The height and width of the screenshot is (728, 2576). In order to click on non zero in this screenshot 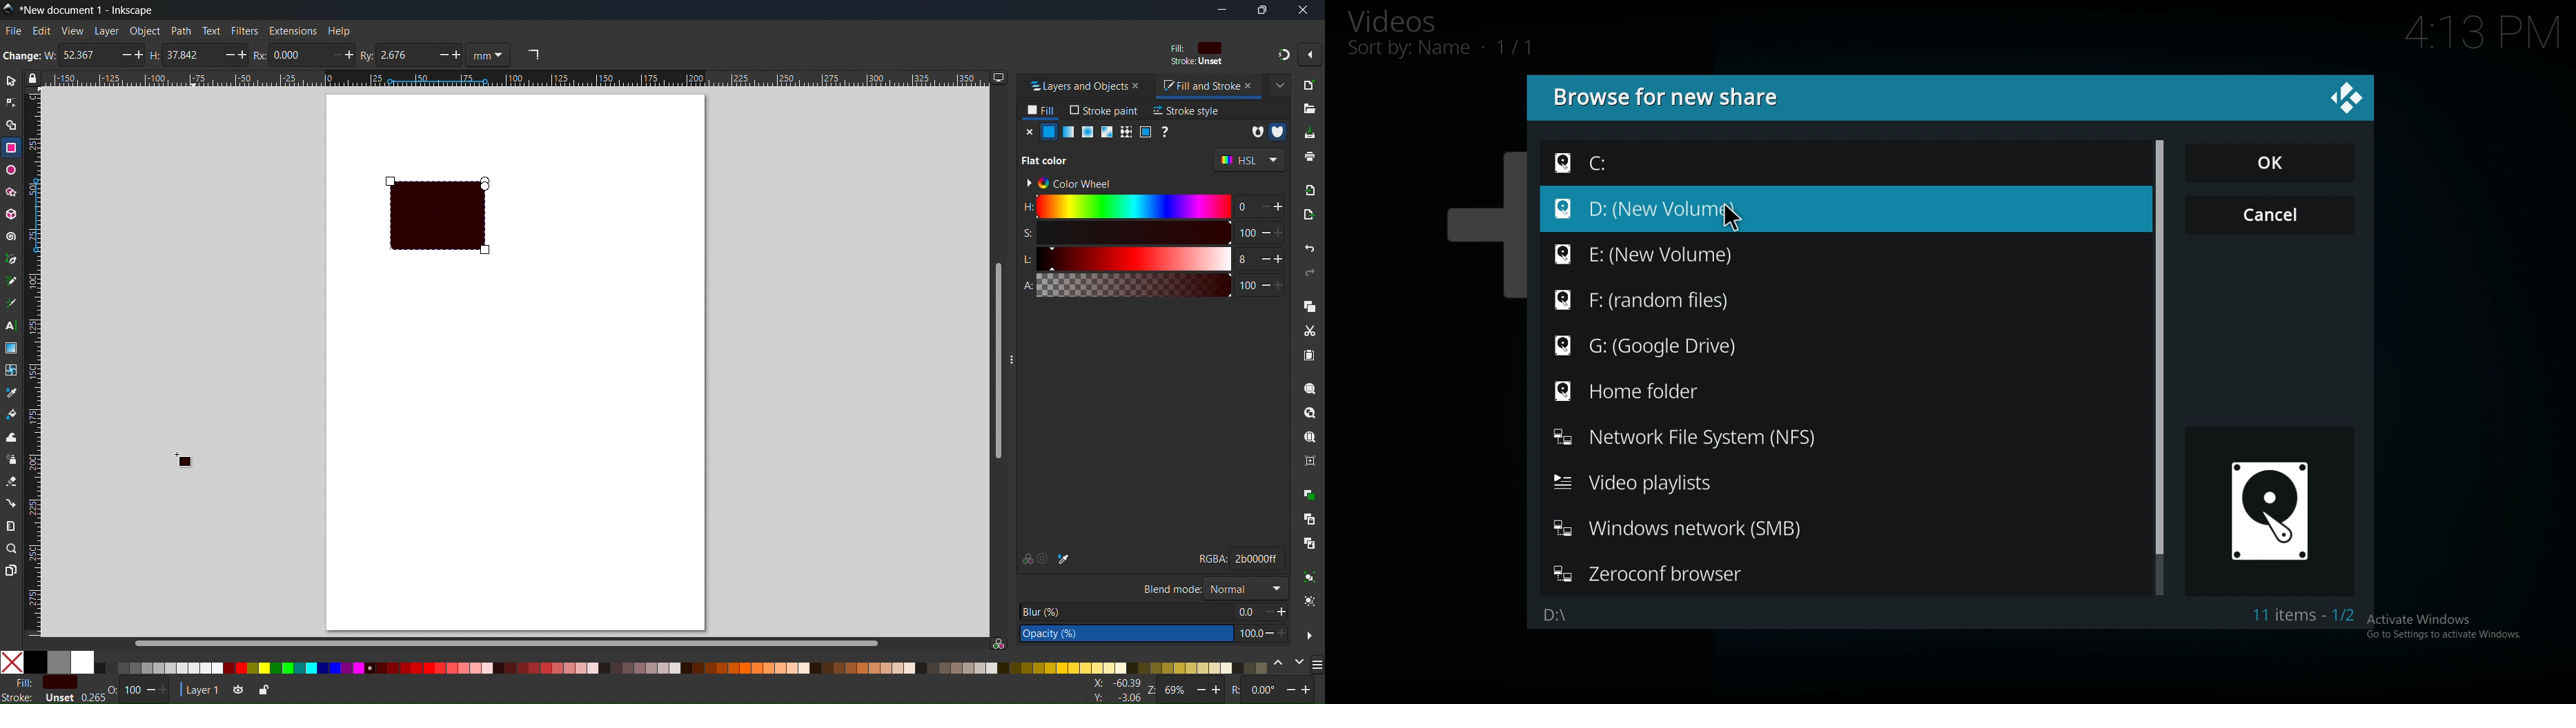, I will do `click(1278, 132)`.